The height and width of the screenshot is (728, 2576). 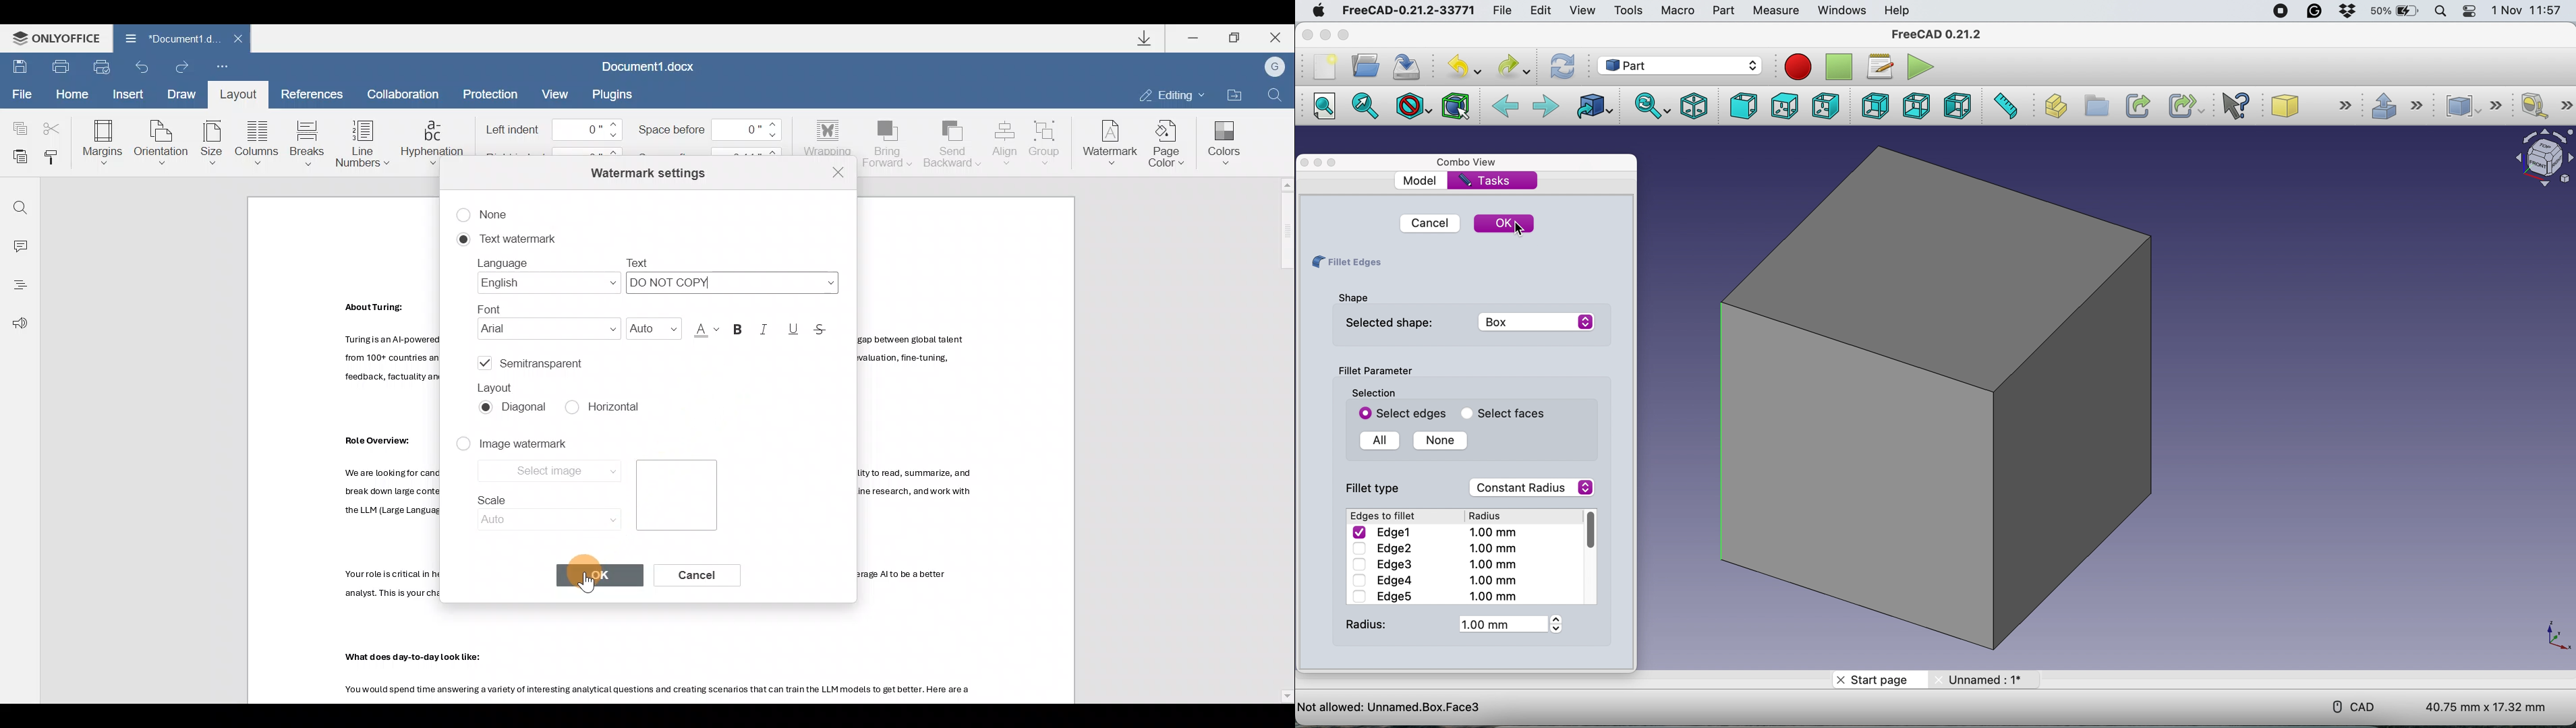 What do you see at coordinates (1486, 180) in the screenshot?
I see `Tasks` at bounding box center [1486, 180].